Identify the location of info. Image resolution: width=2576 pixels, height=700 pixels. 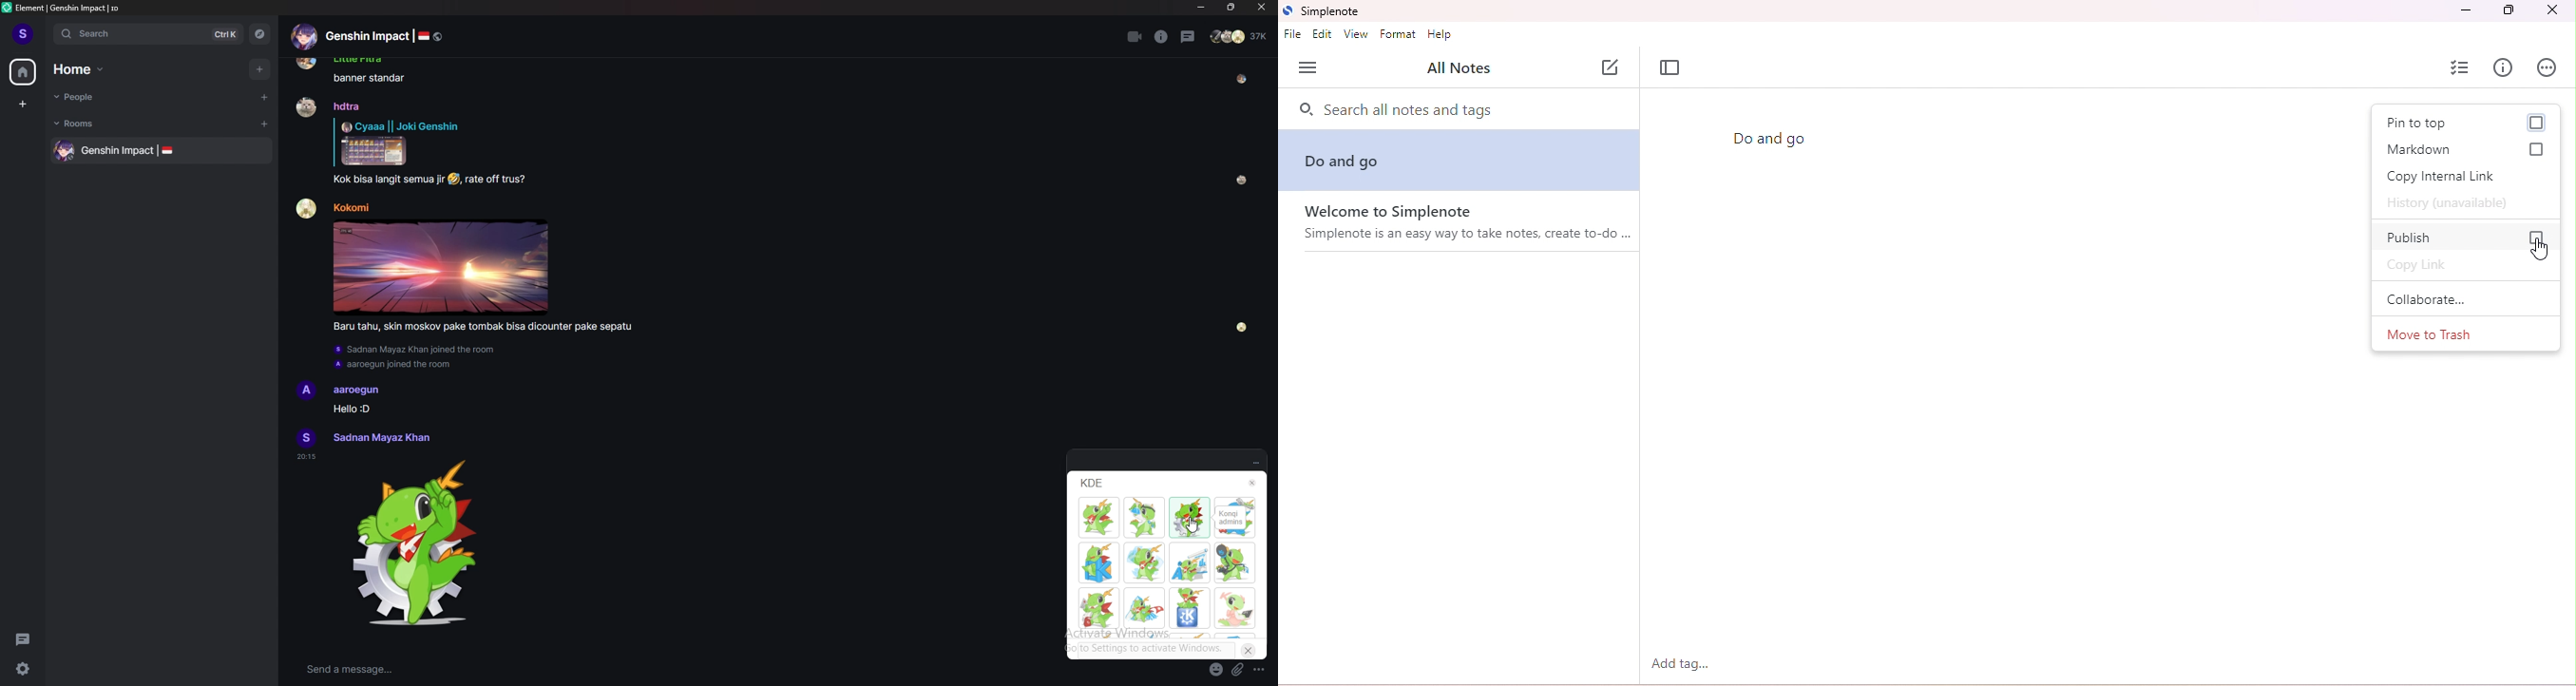
(1162, 37).